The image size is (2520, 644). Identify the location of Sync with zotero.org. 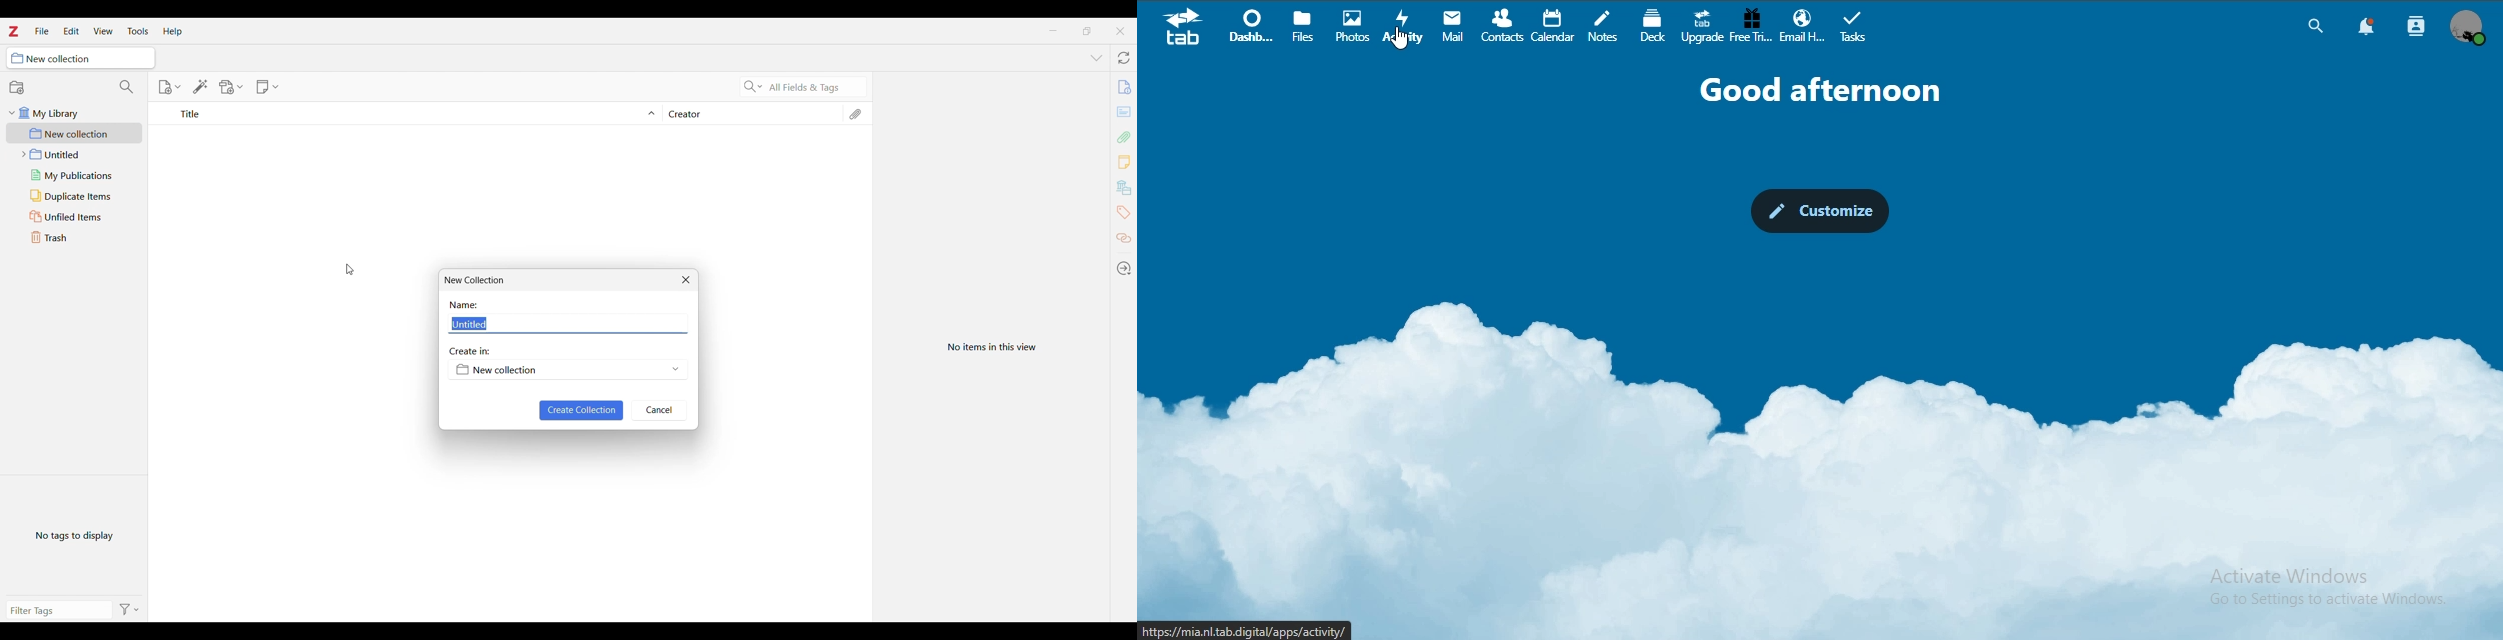
(1124, 57).